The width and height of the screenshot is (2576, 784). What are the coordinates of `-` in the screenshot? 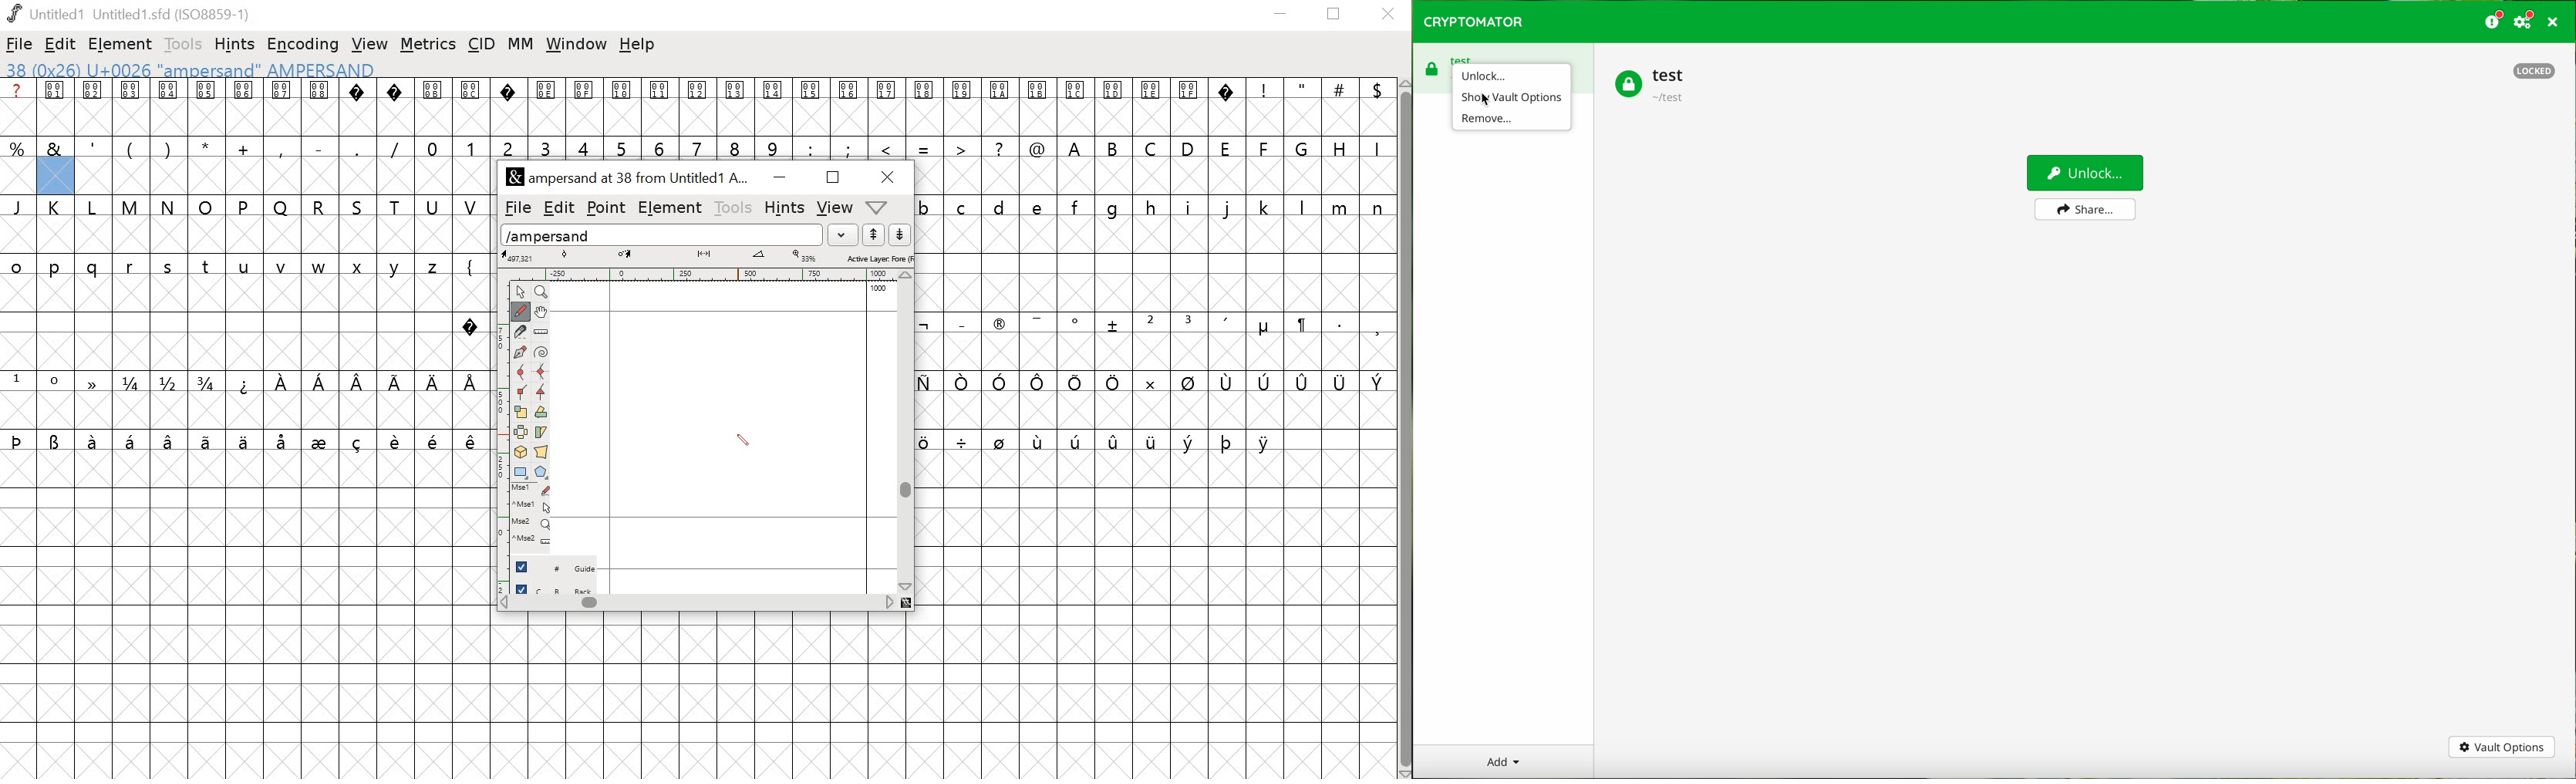 It's located at (318, 146).